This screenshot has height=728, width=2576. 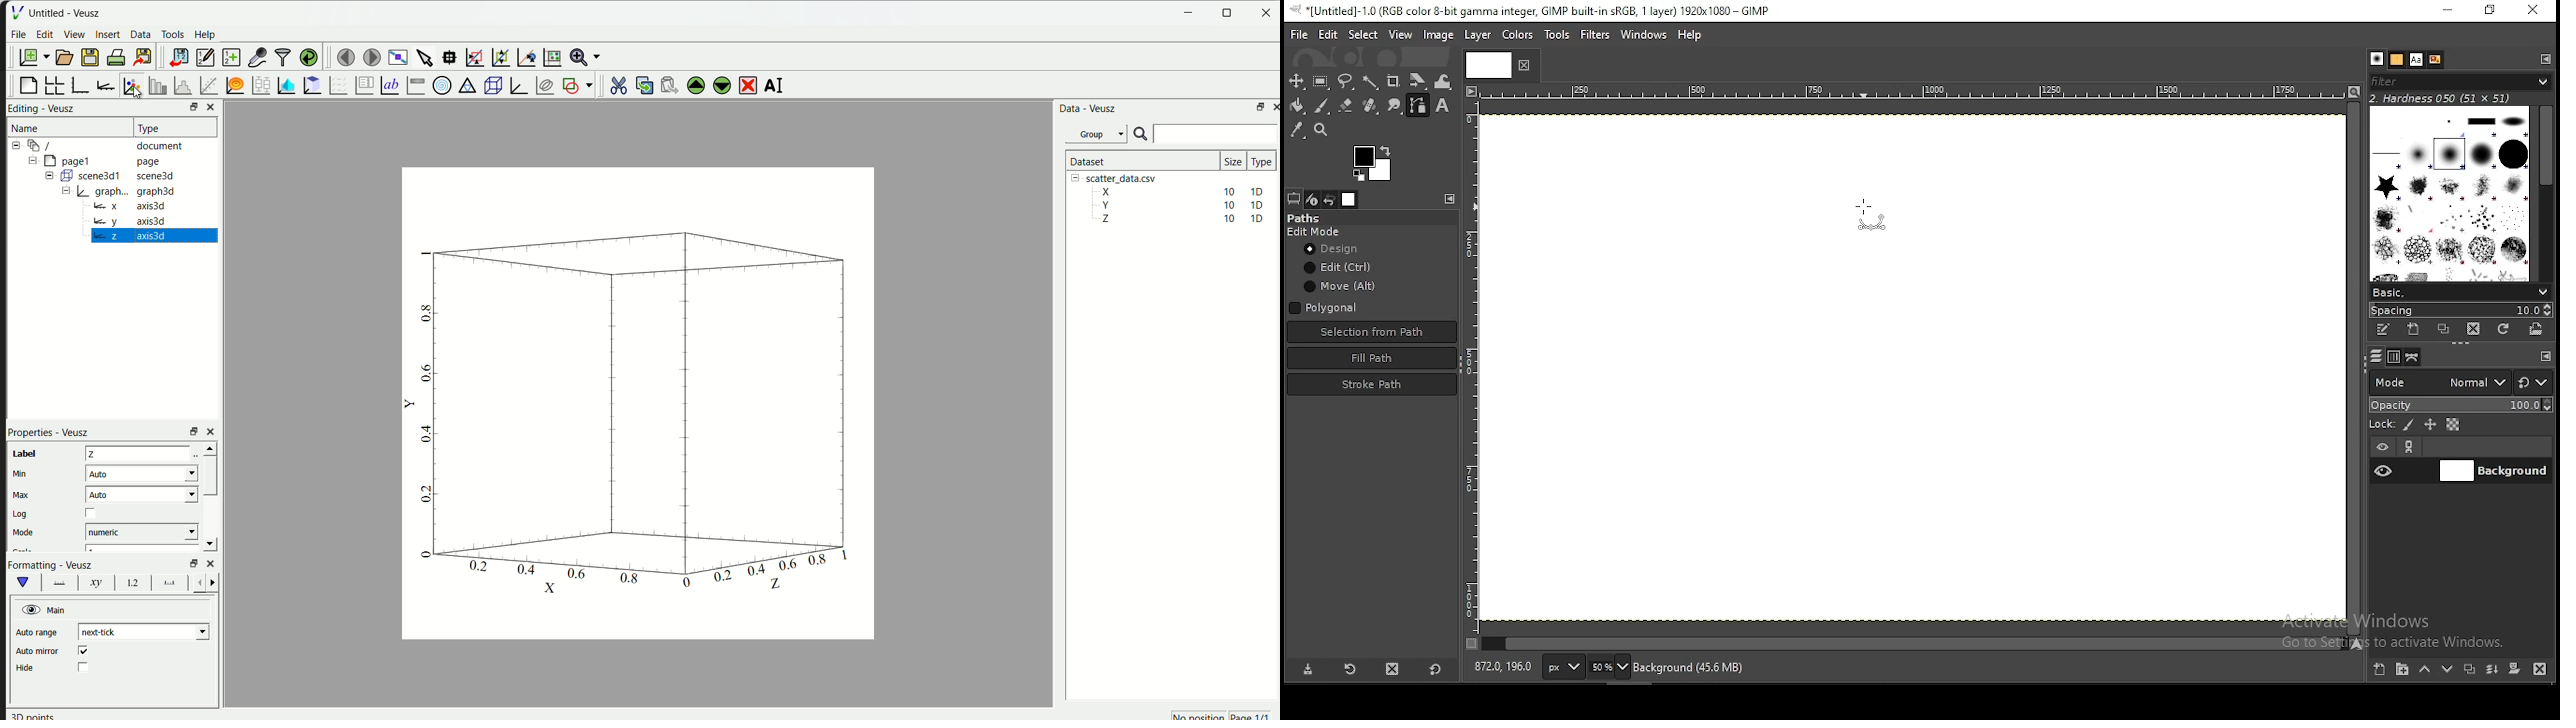 I want to click on image, so click(x=1440, y=36).